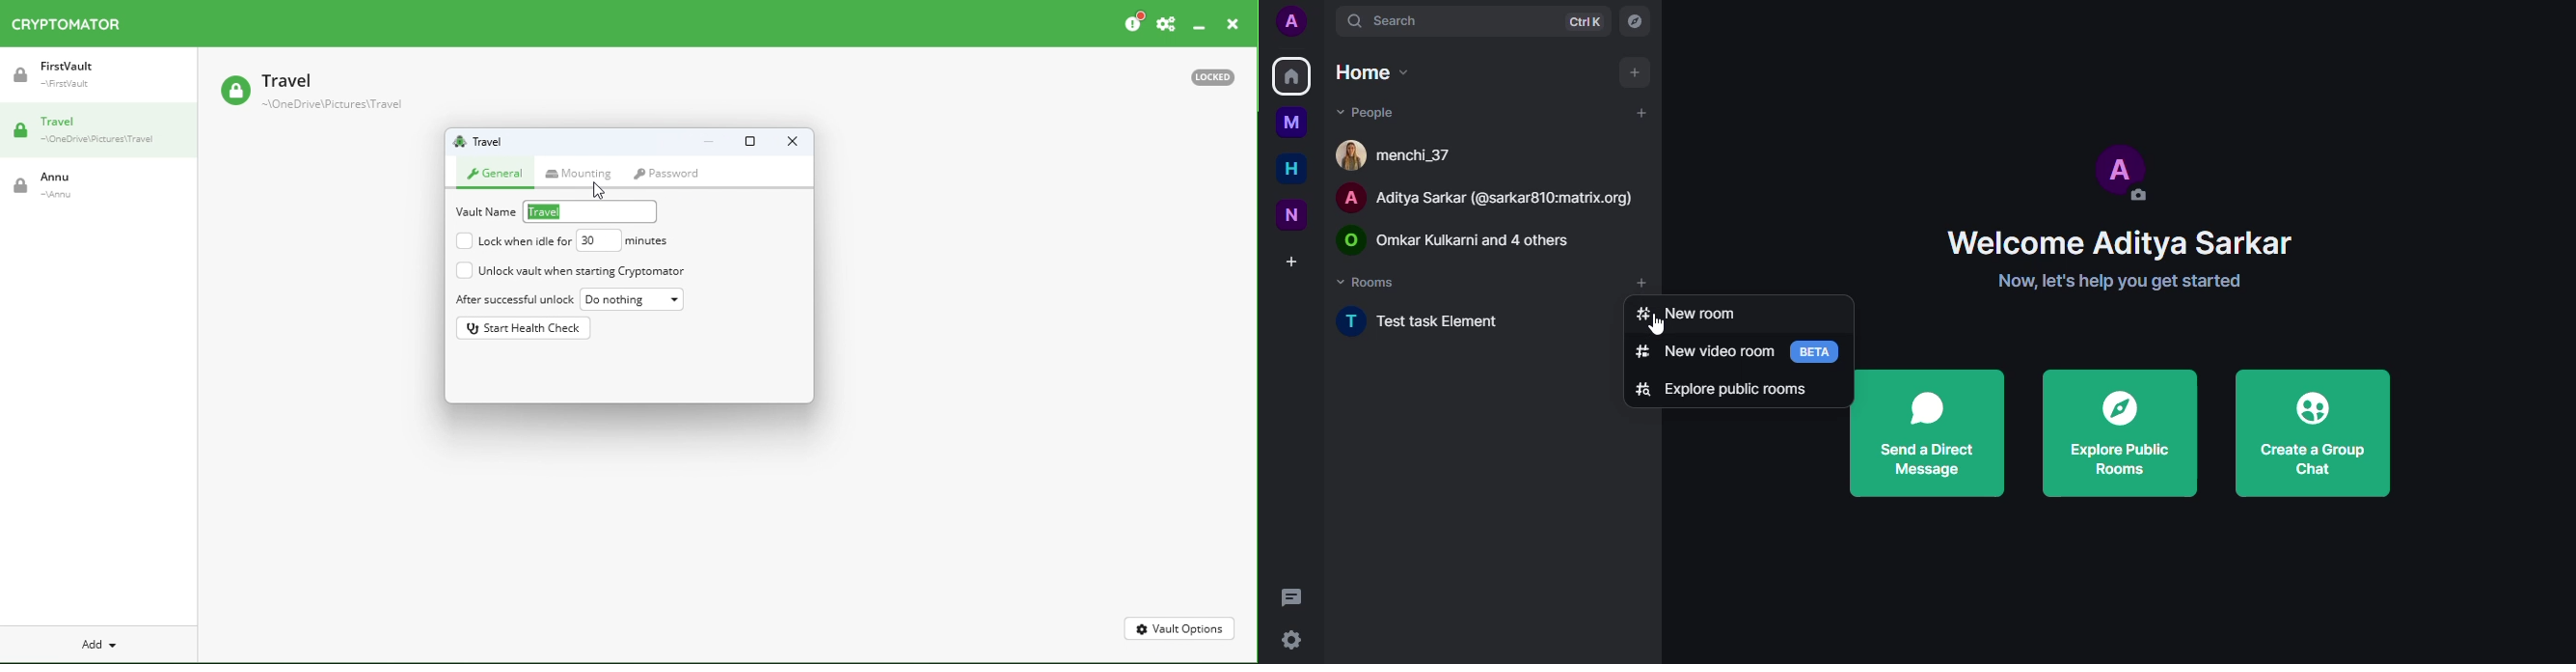  I want to click on Cryptomator icon, so click(75, 25).